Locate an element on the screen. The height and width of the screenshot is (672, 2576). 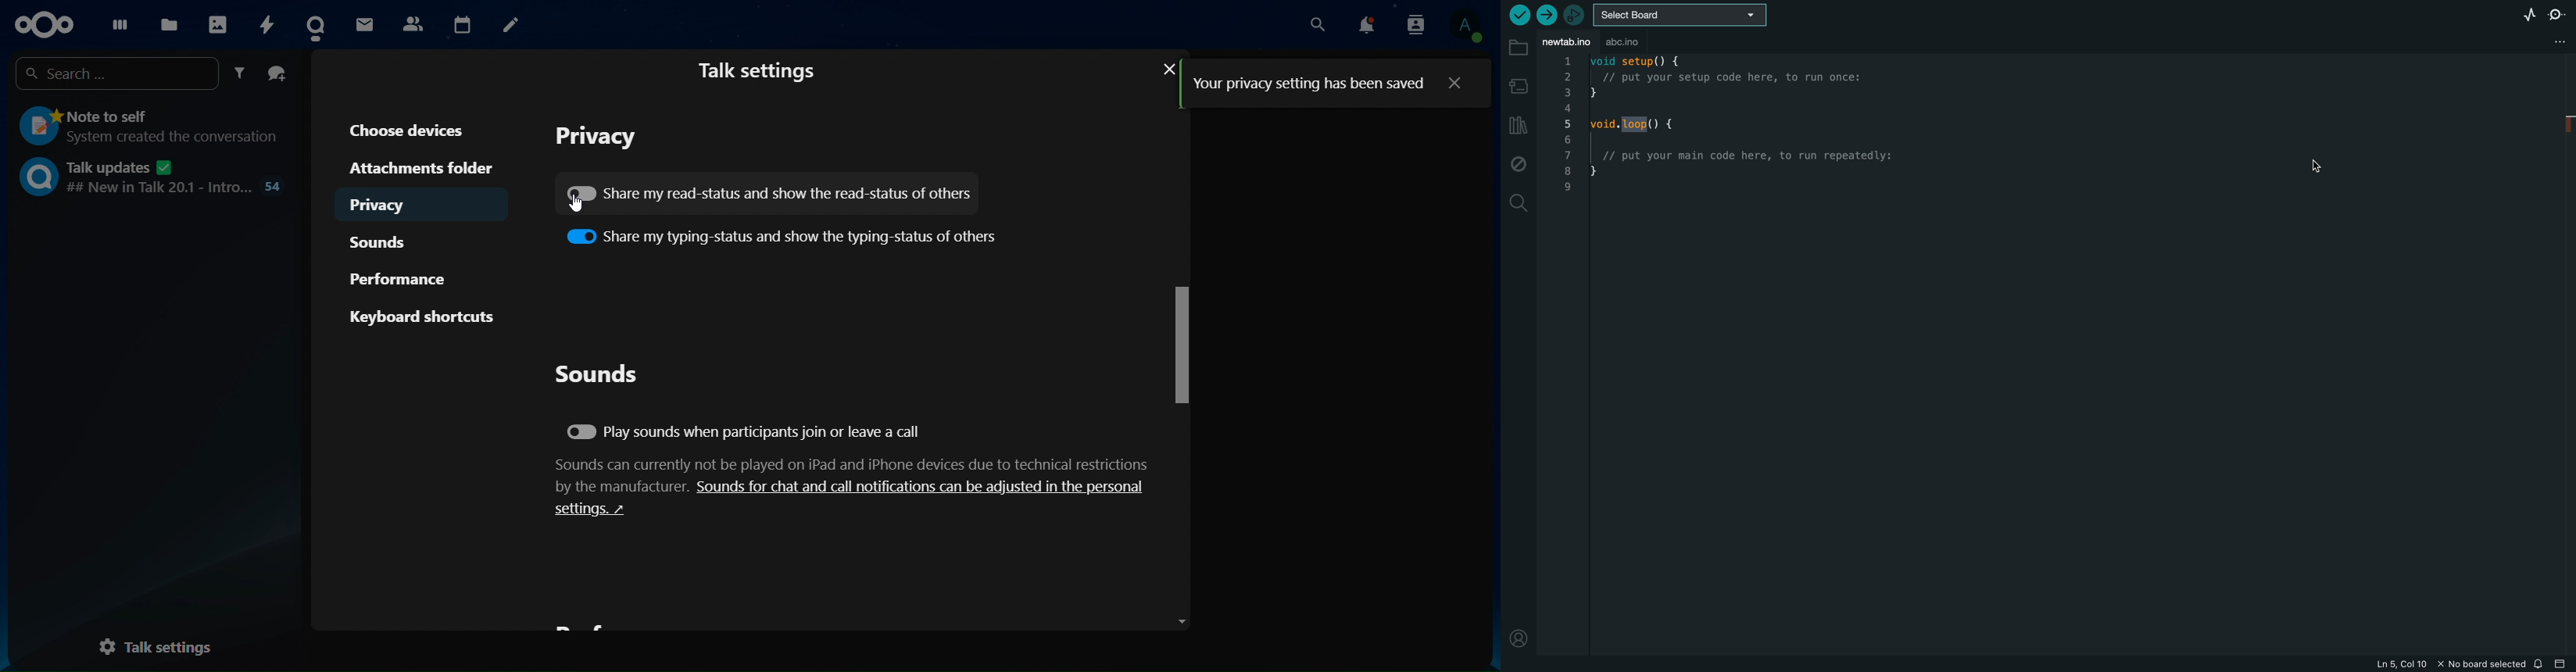
board selecter is located at coordinates (1686, 16).